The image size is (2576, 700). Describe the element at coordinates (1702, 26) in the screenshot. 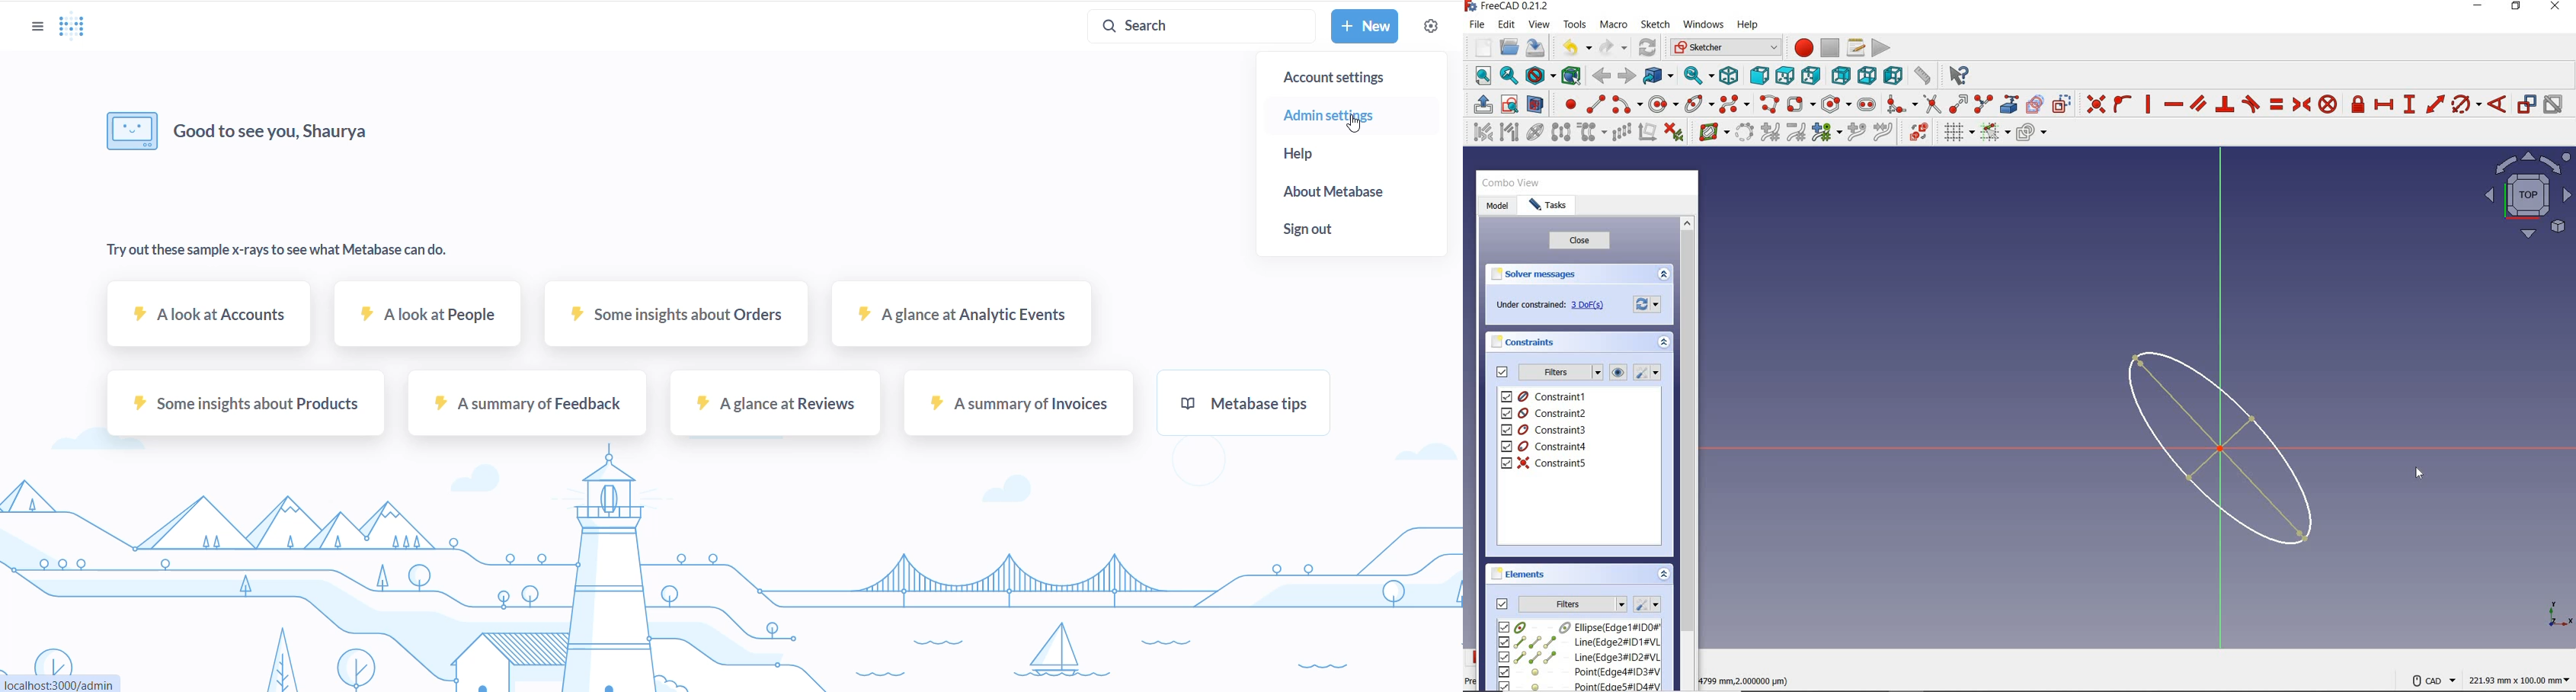

I see `windows` at that location.